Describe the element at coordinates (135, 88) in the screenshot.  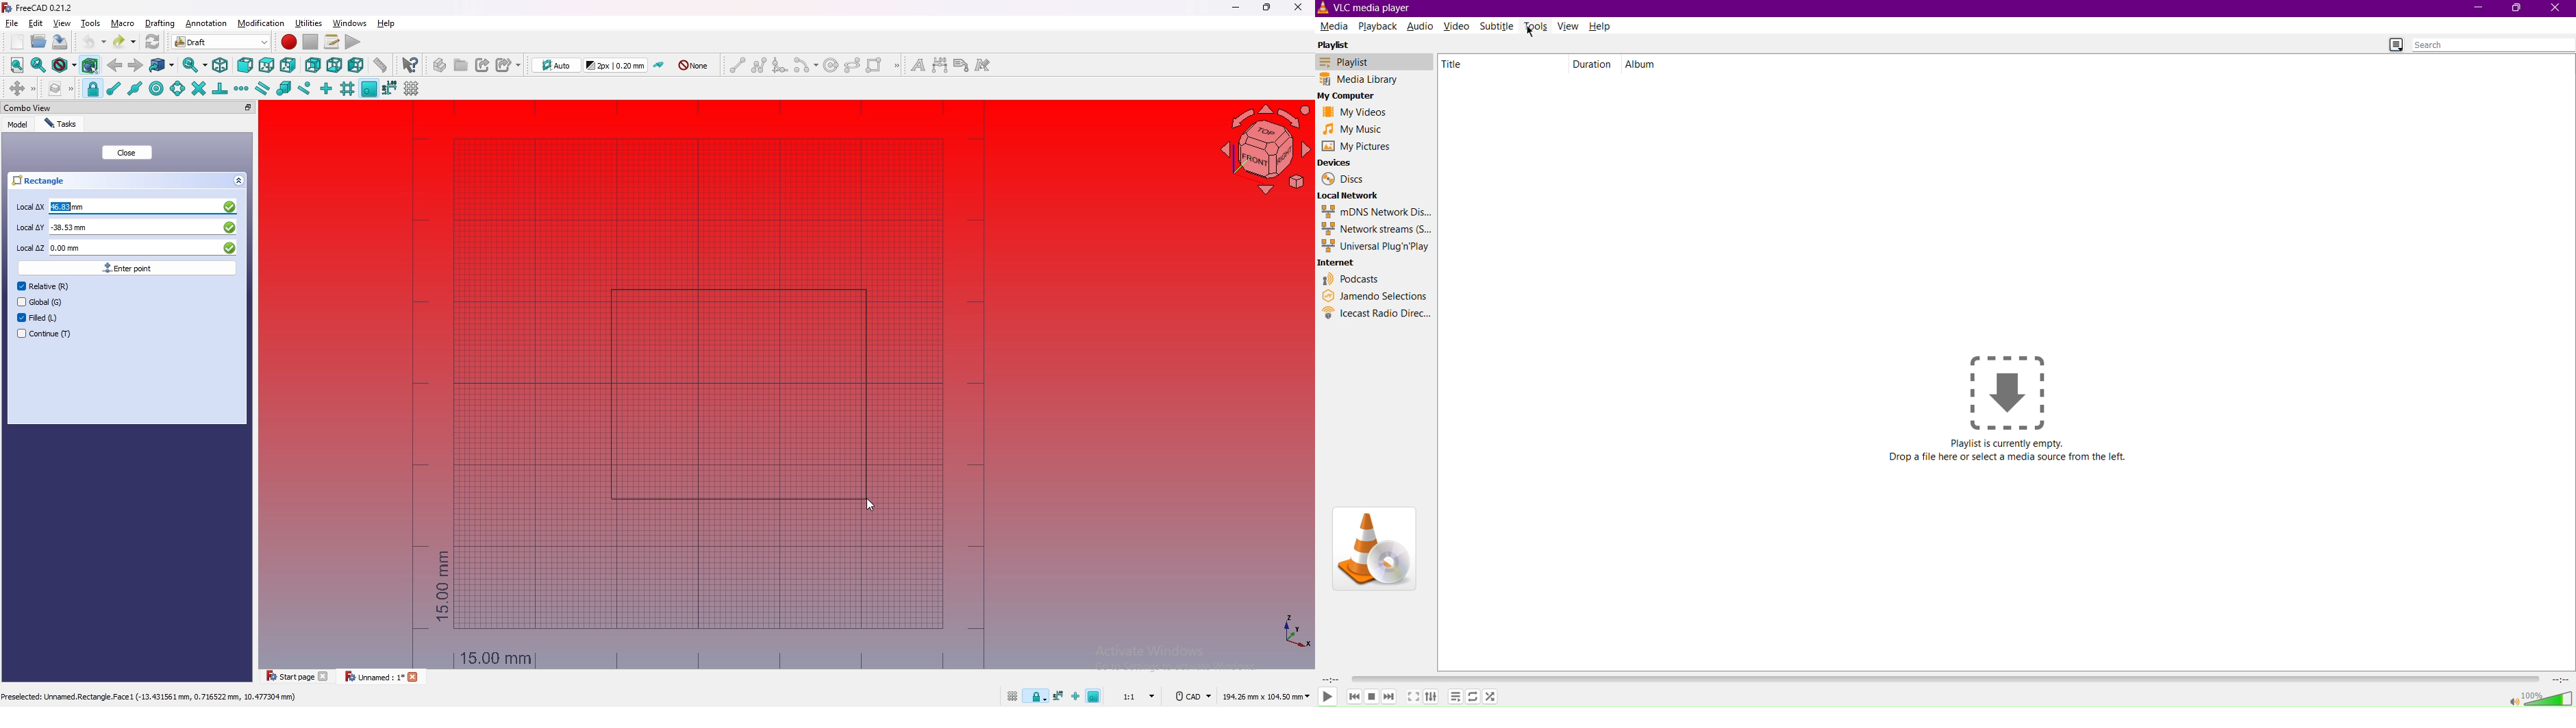
I see `snap midpoint` at that location.